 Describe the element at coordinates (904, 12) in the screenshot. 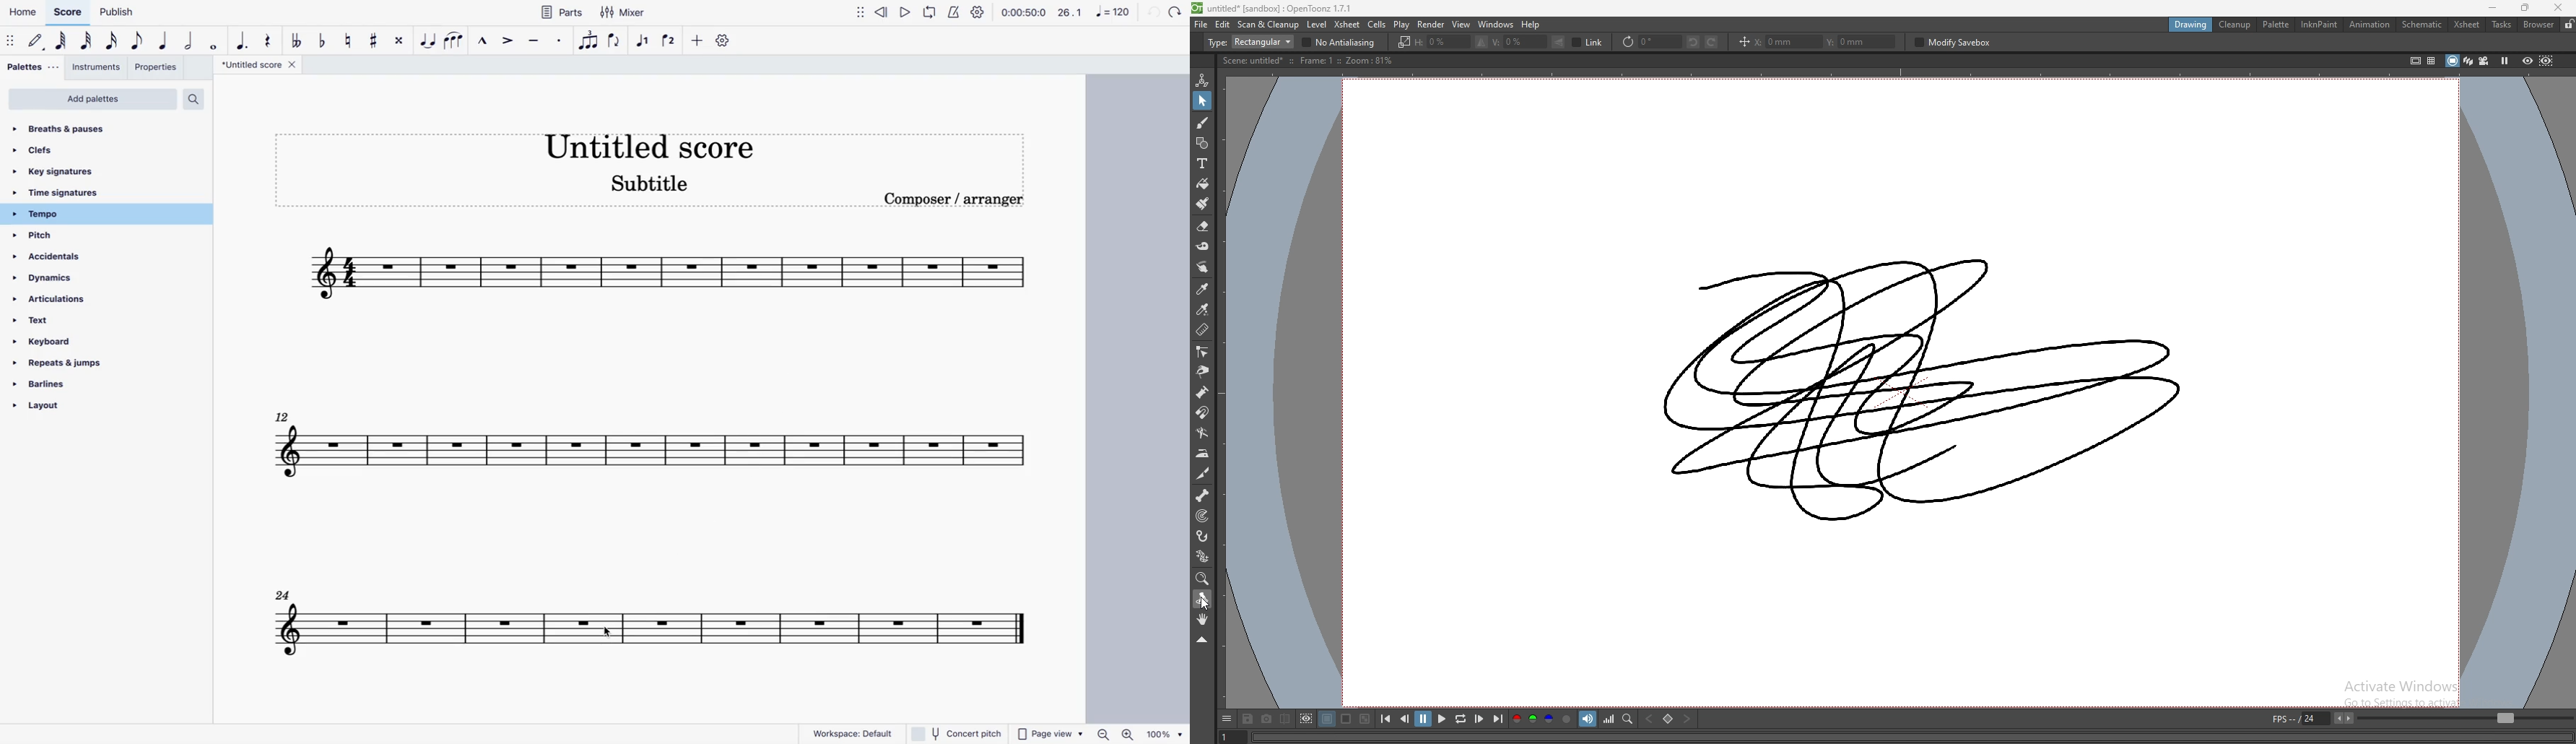

I see `play` at that location.